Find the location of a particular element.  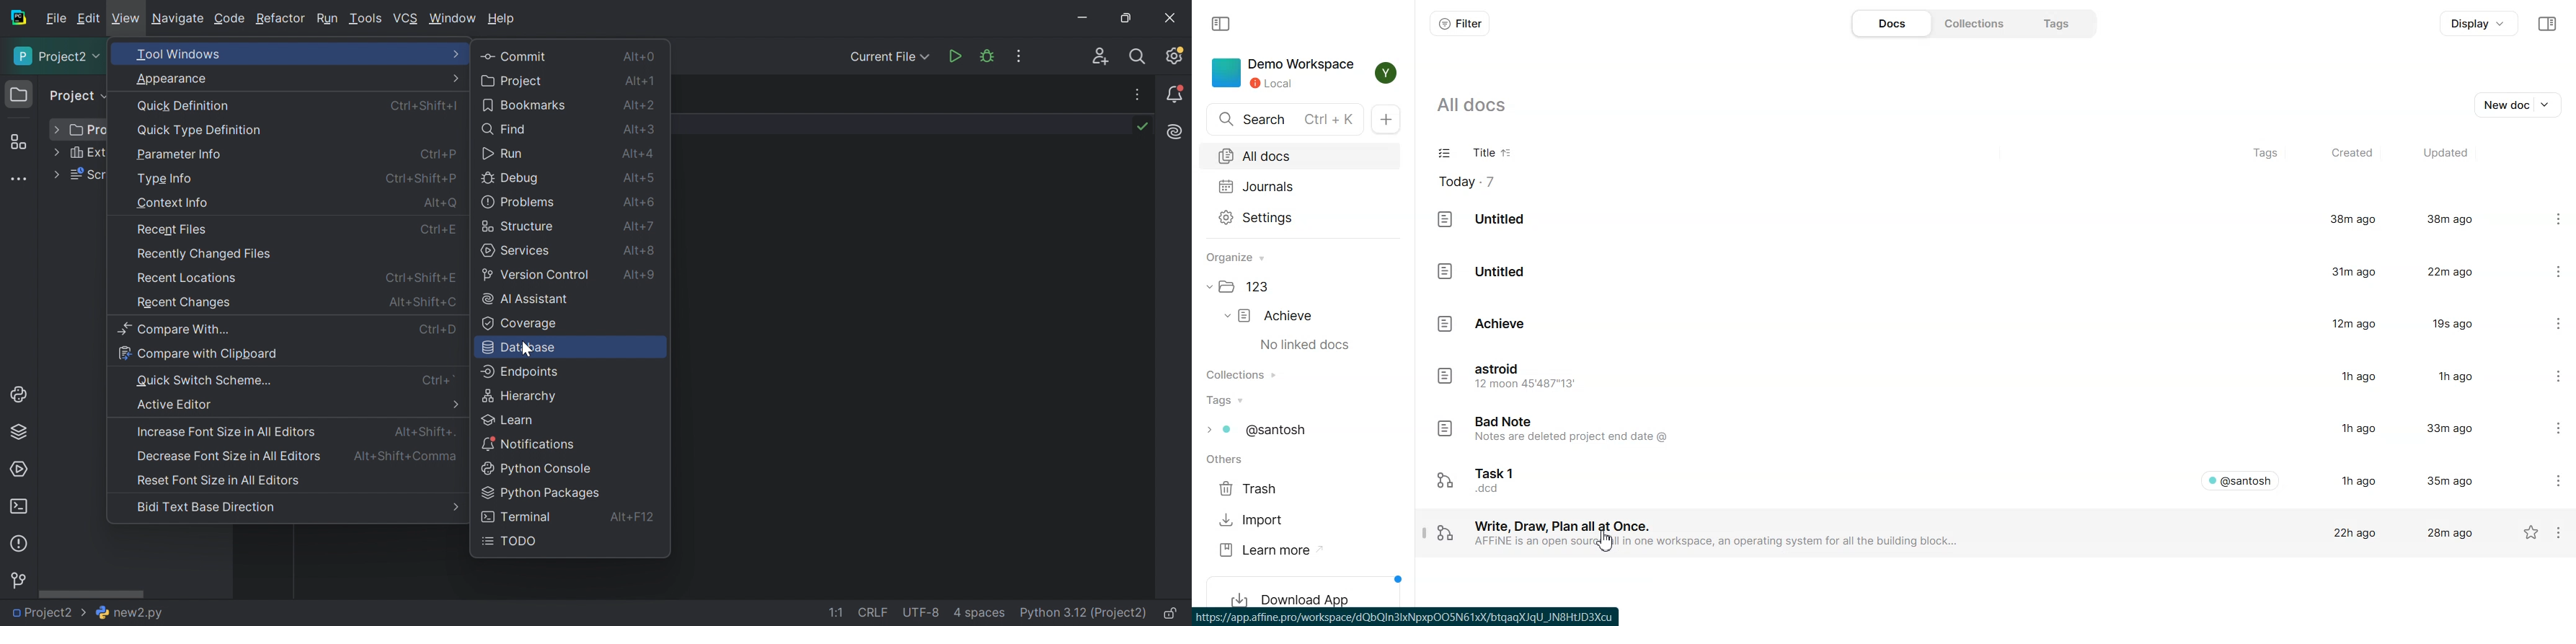

No problems found is located at coordinates (1144, 125).